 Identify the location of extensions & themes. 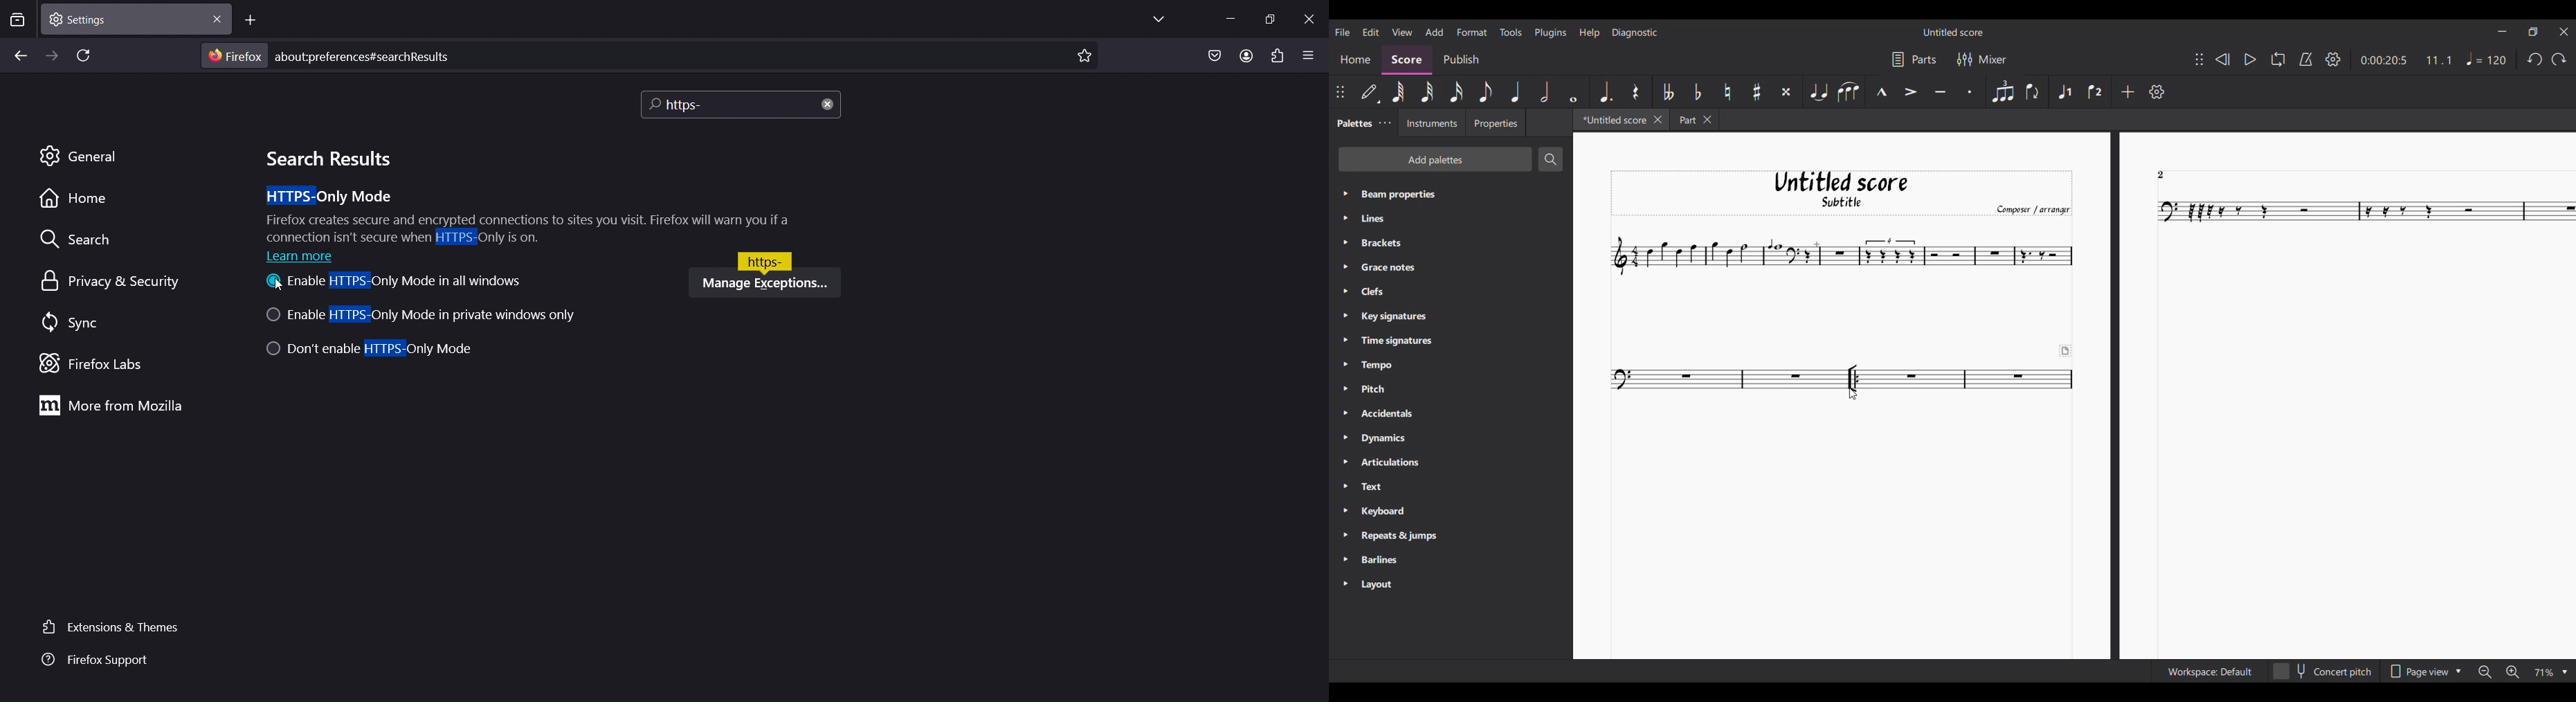
(111, 629).